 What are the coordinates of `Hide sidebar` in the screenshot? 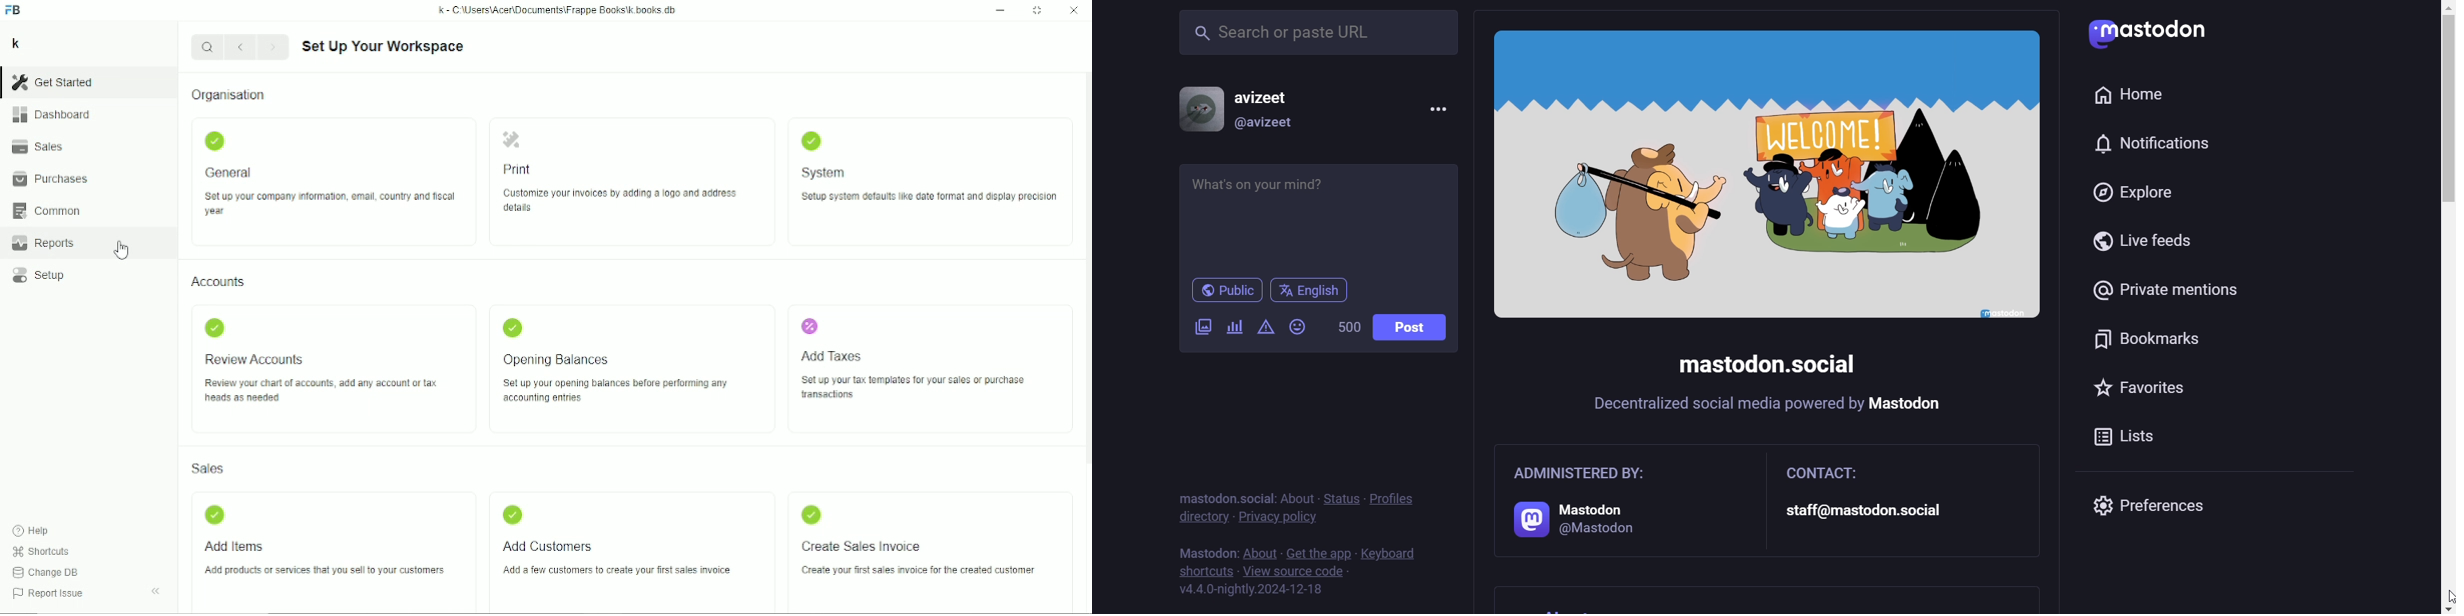 It's located at (156, 591).